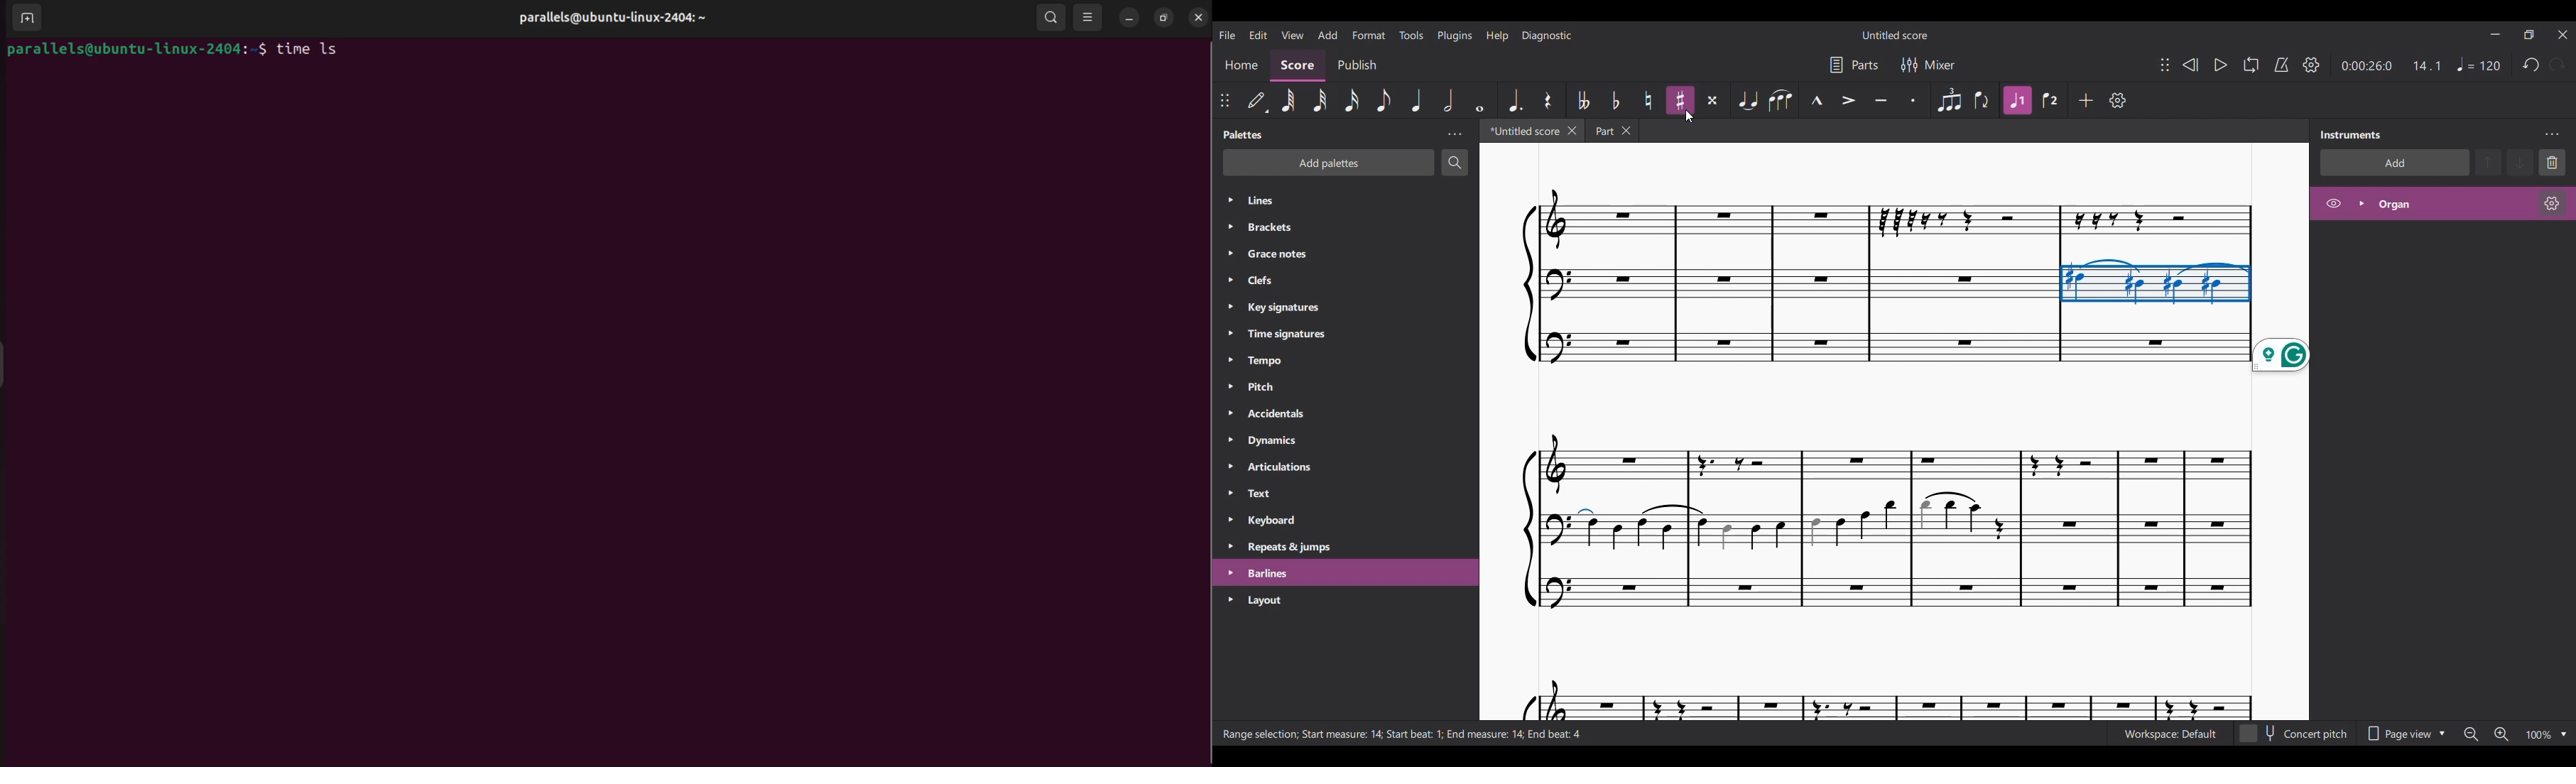 This screenshot has width=2576, height=784. I want to click on Description of current selection, so click(1403, 733).